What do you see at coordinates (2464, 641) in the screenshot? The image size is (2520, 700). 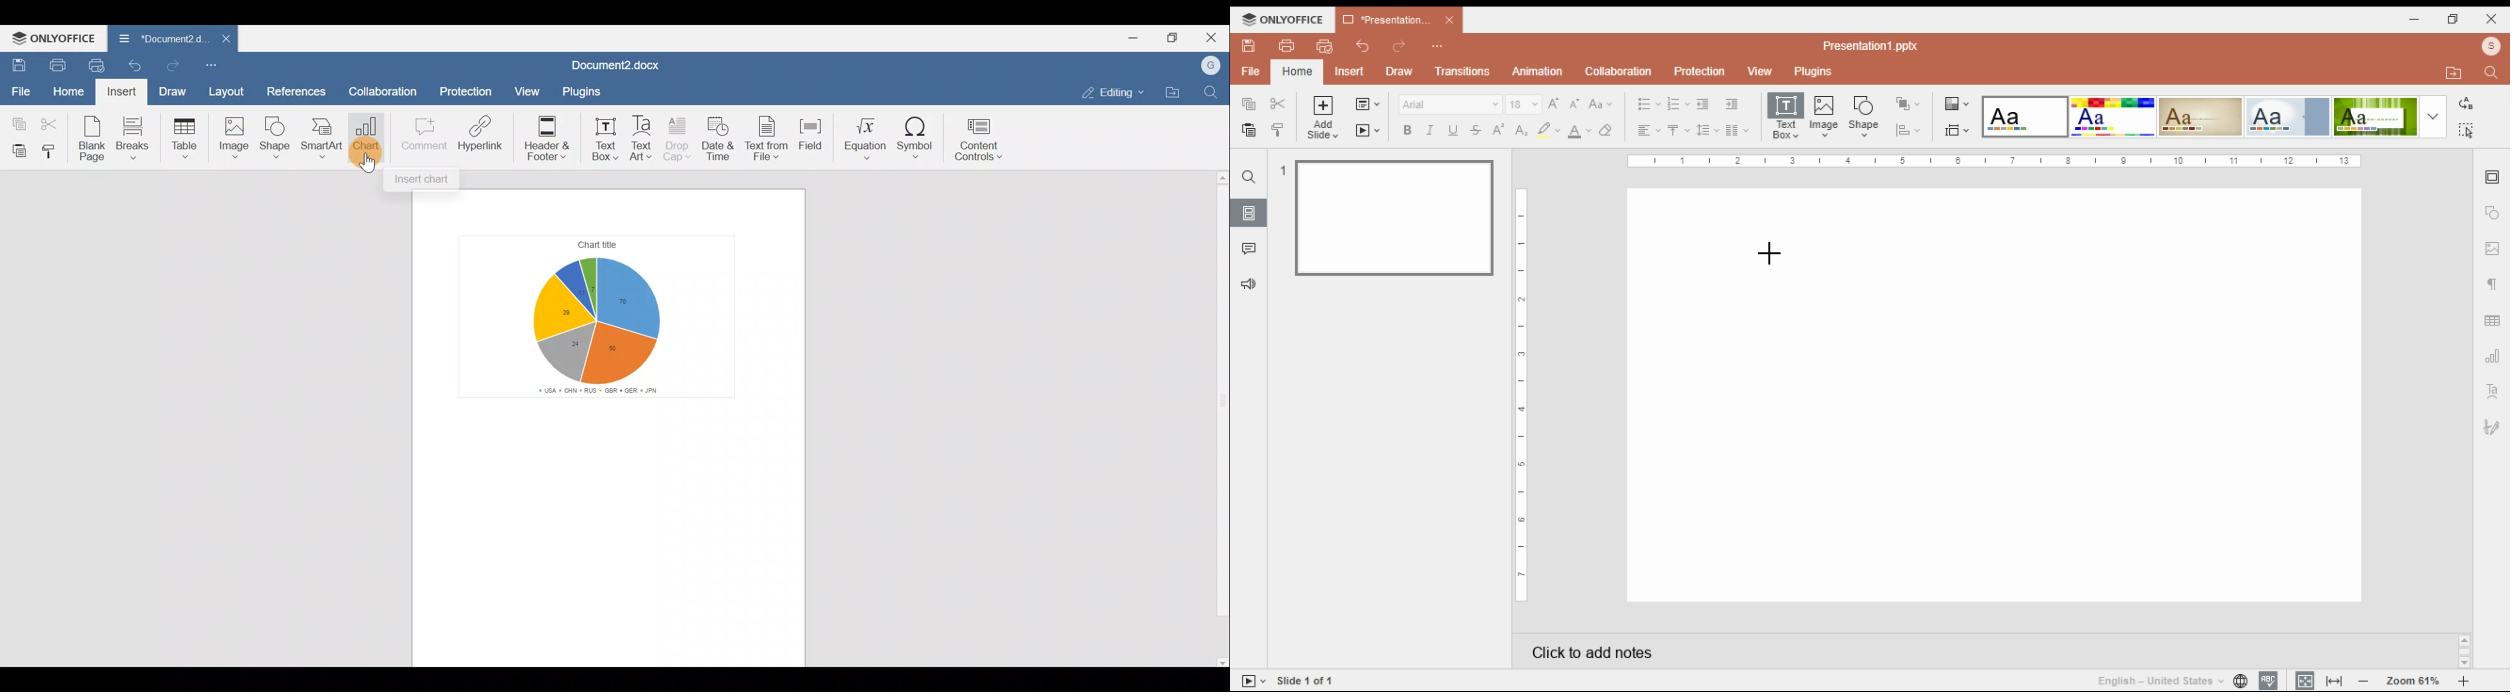 I see `scroll up` at bounding box center [2464, 641].